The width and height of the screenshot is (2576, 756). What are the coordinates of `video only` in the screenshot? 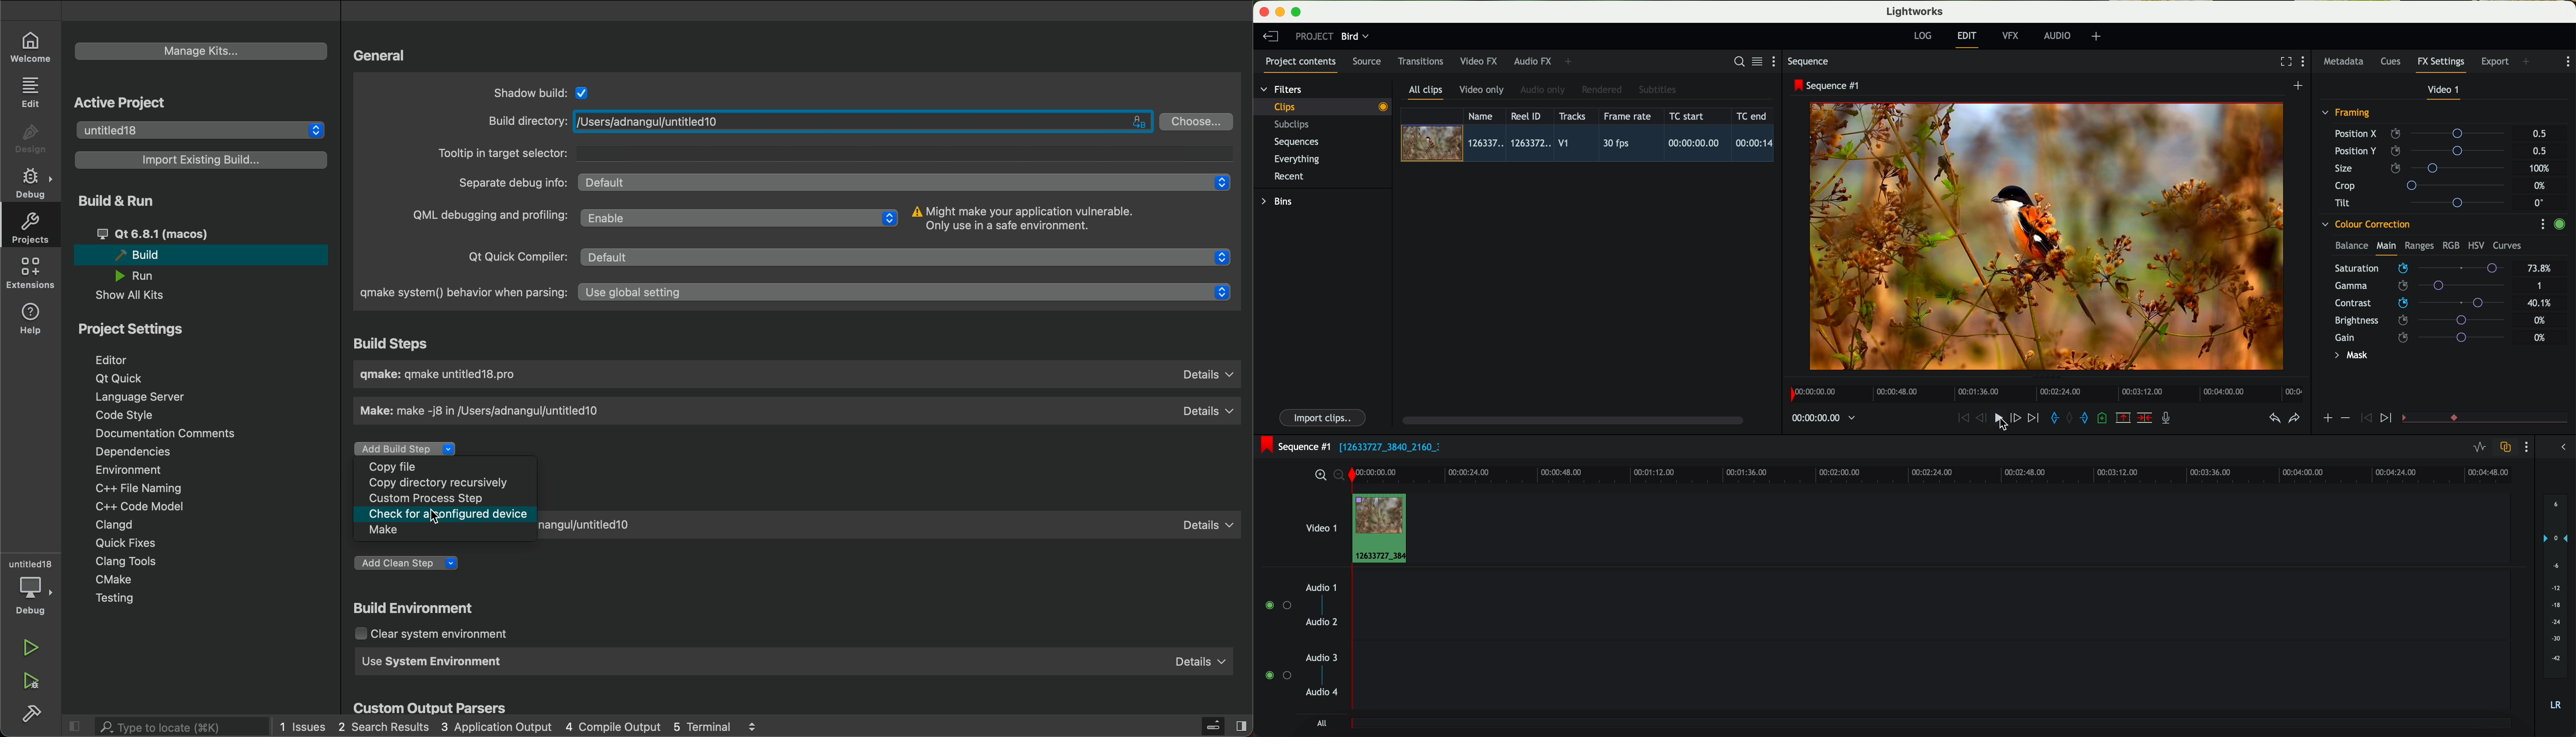 It's located at (1481, 90).